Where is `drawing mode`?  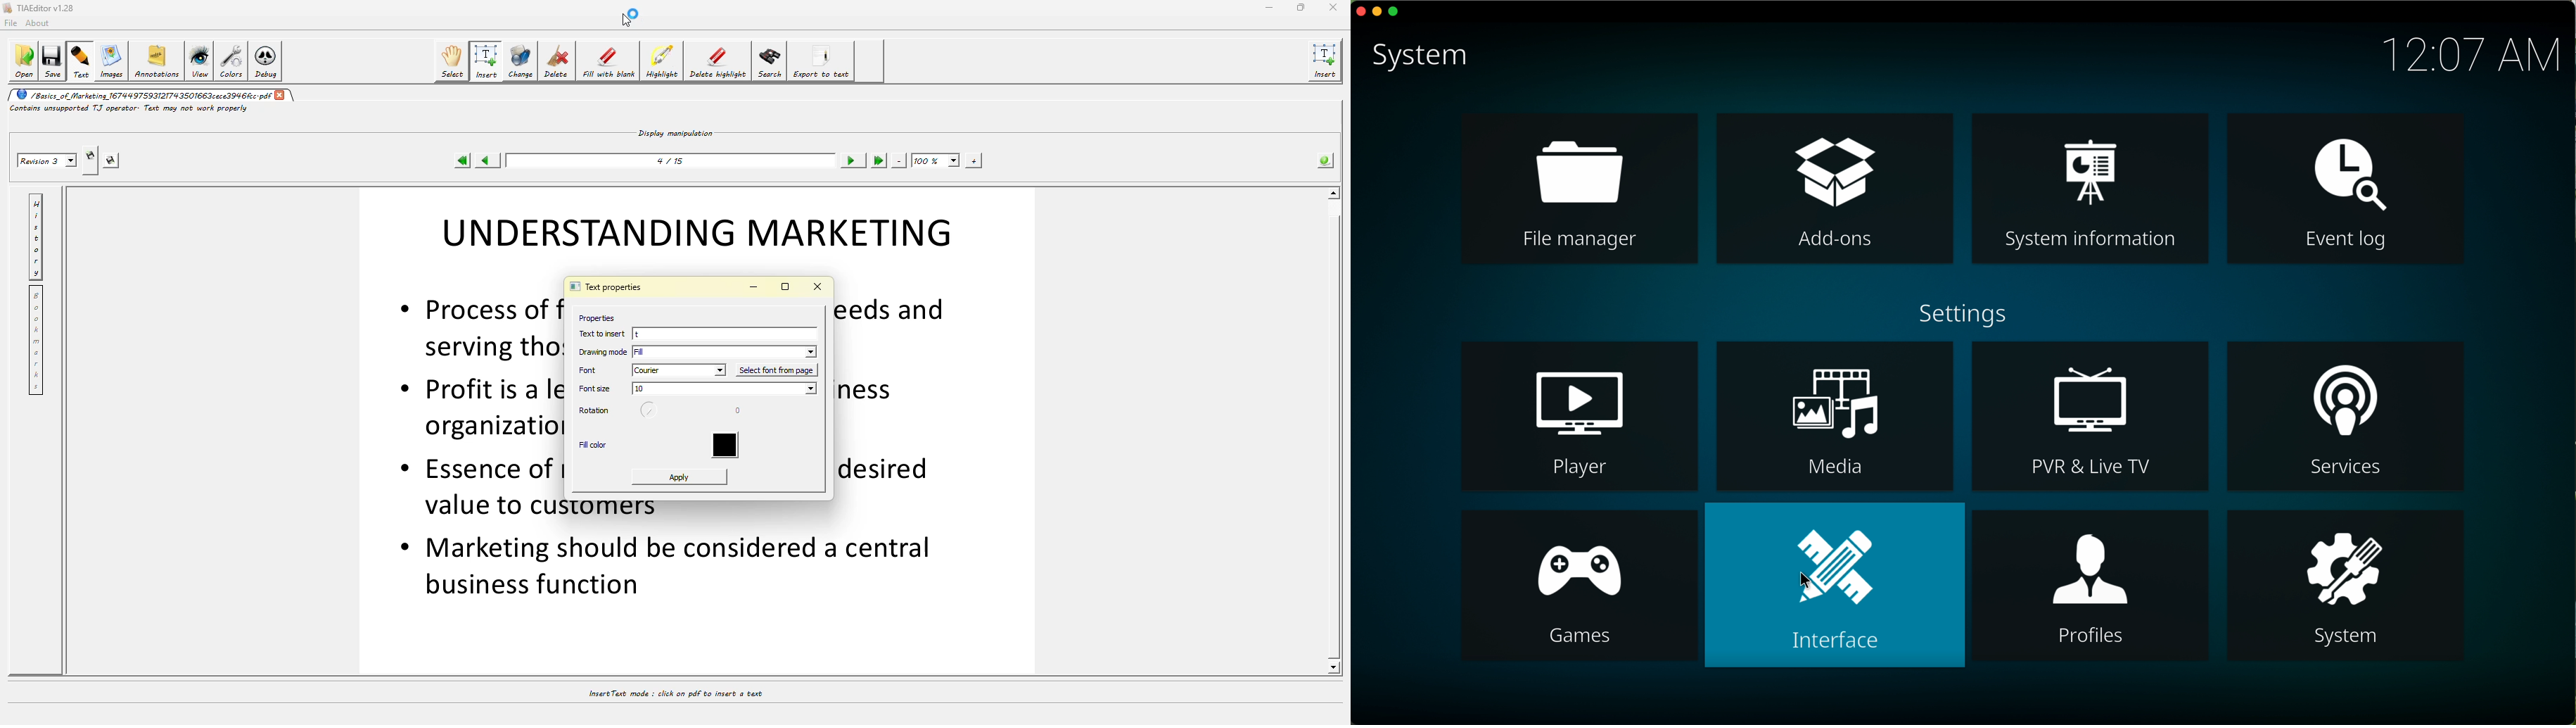 drawing mode is located at coordinates (604, 352).